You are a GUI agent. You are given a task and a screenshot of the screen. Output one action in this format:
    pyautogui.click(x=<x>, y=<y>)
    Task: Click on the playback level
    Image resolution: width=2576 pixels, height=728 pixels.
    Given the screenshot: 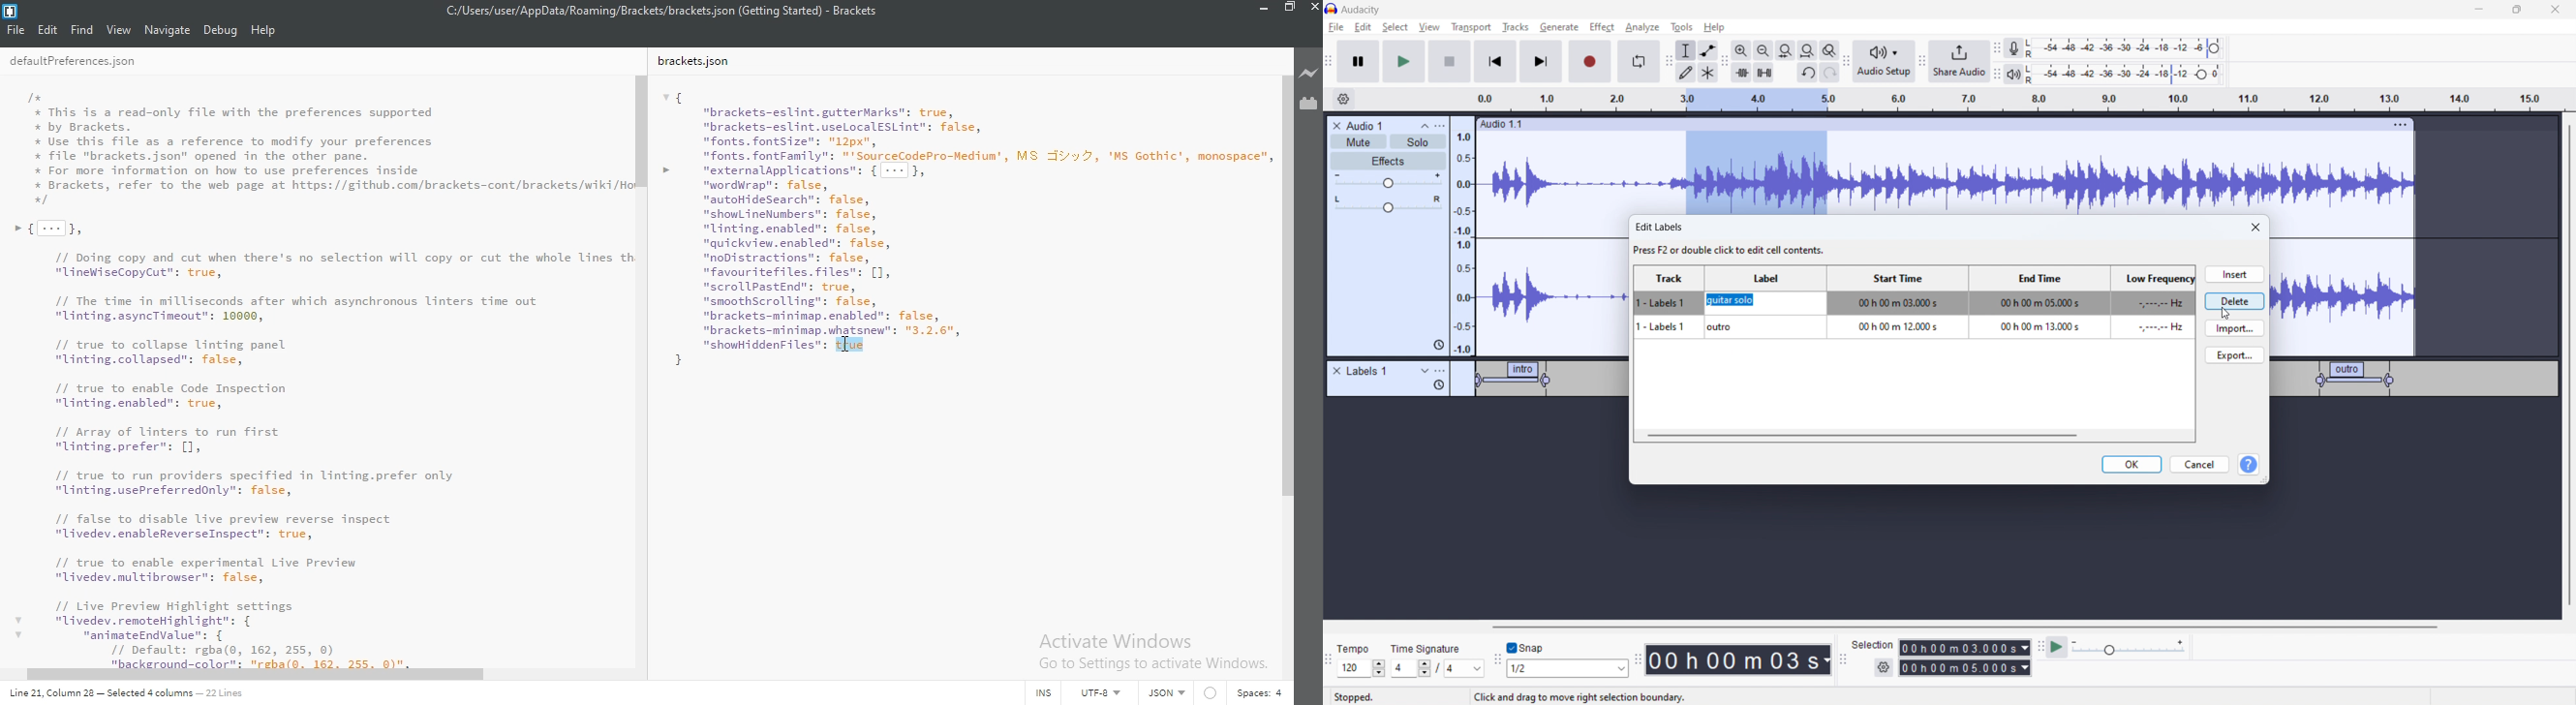 What is the action you would take?
    pyautogui.click(x=2134, y=73)
    